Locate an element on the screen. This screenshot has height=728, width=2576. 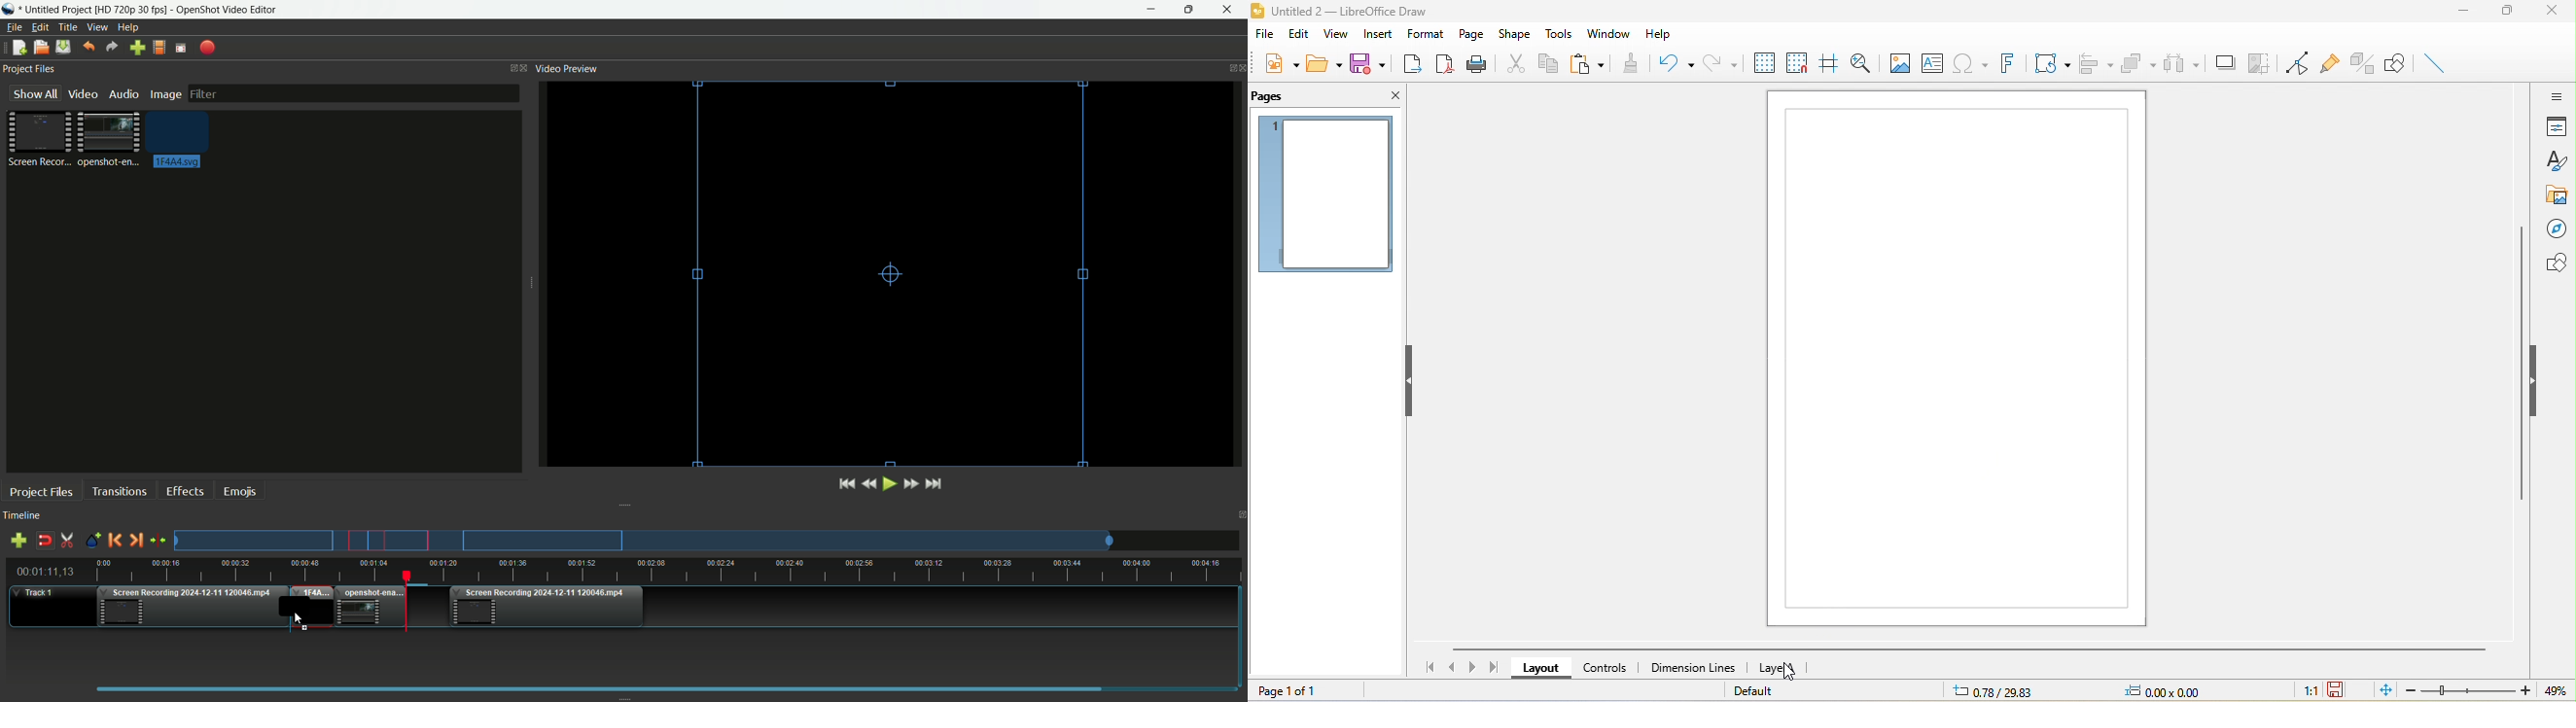
view is located at coordinates (1334, 34).